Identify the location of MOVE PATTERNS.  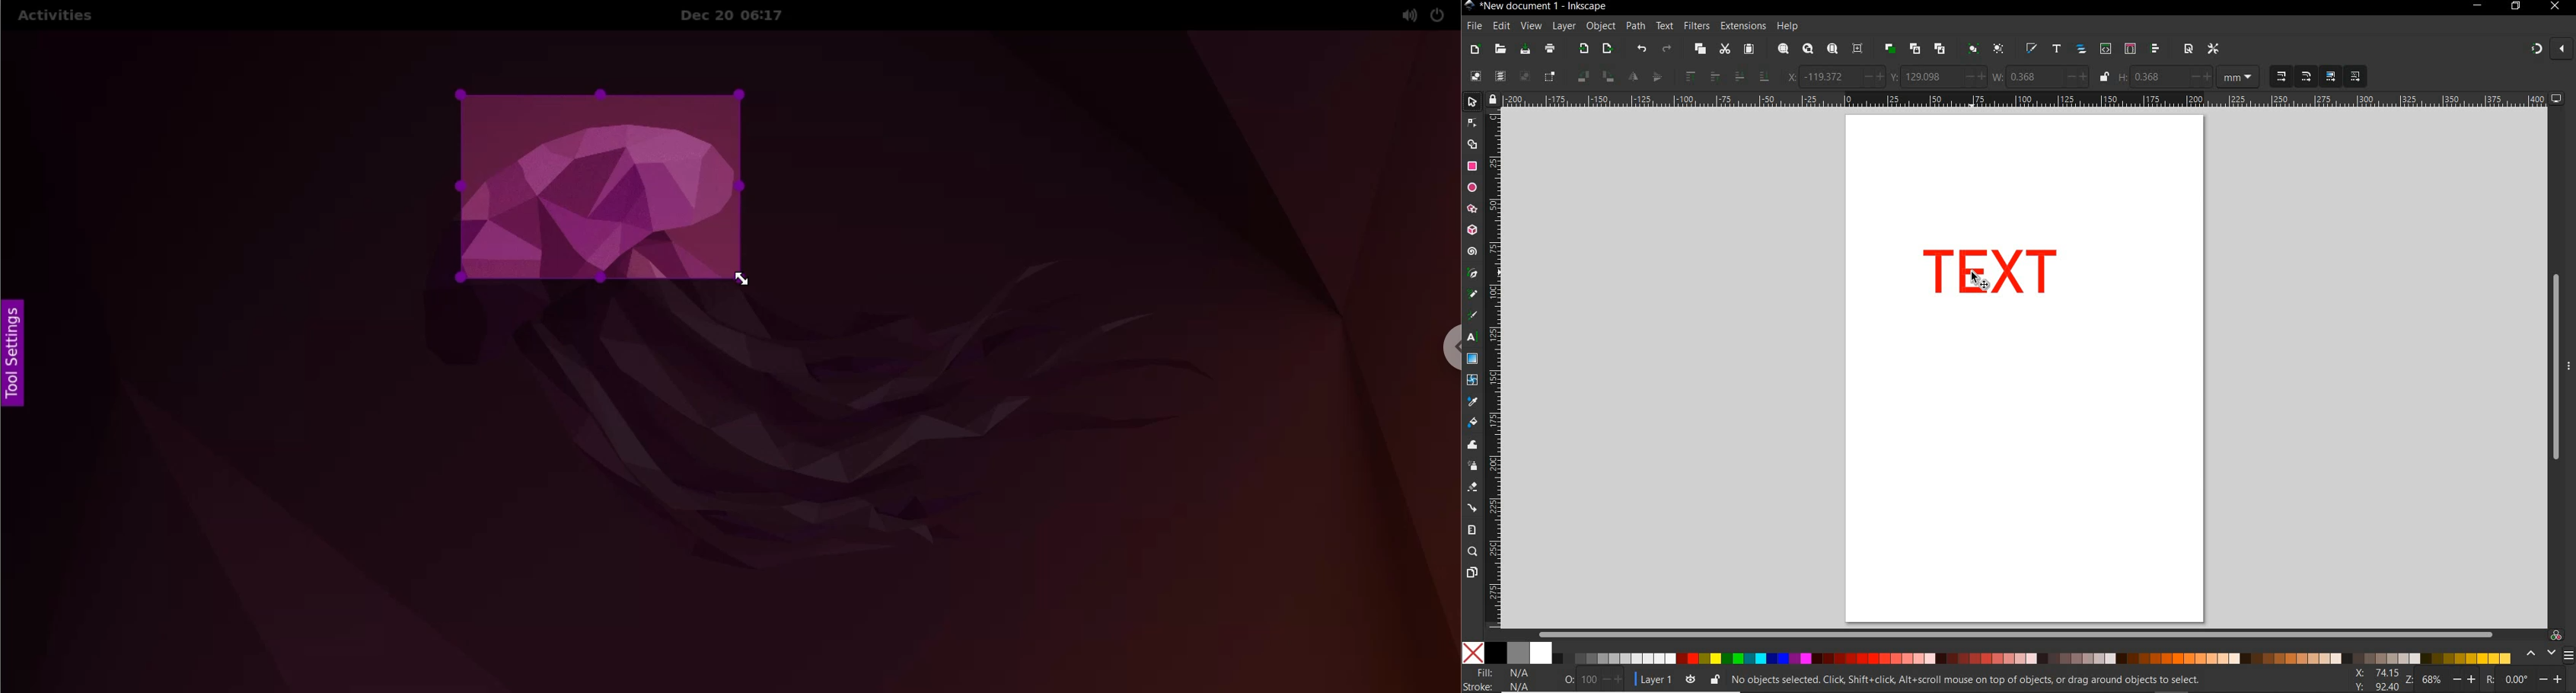
(2355, 77).